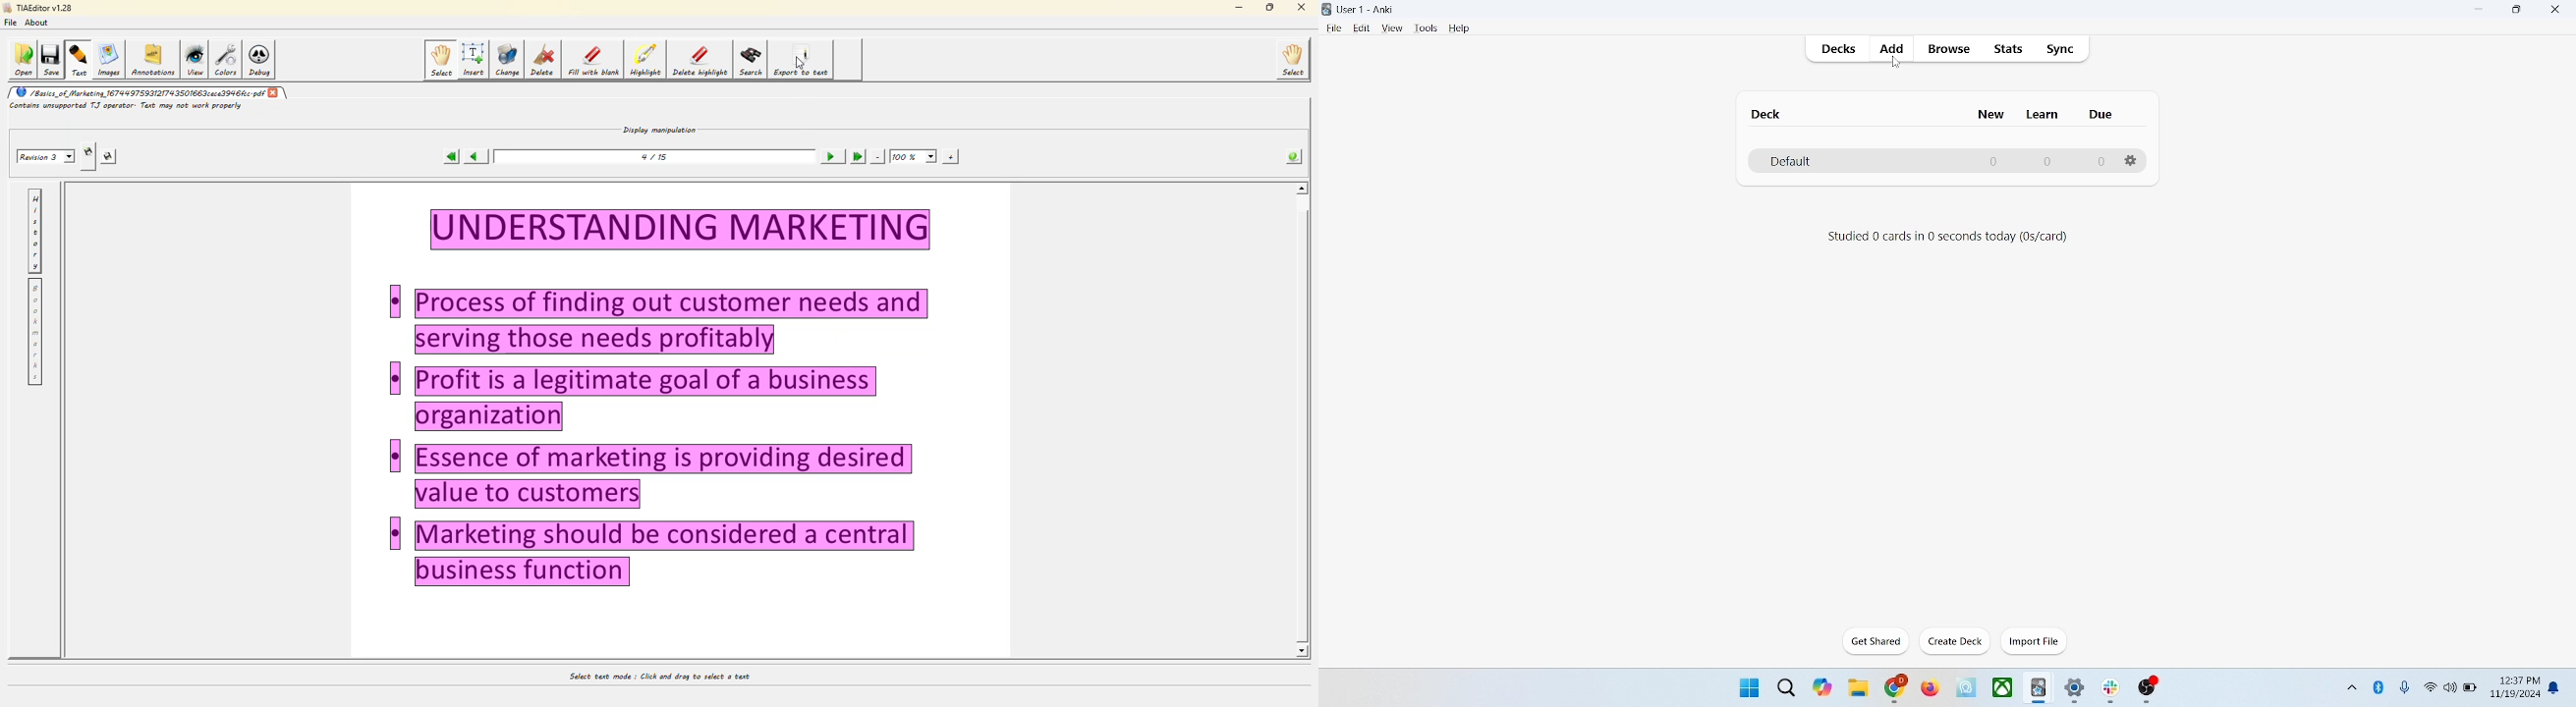 This screenshot has width=2576, height=728. What do you see at coordinates (2045, 161) in the screenshot?
I see `0` at bounding box center [2045, 161].